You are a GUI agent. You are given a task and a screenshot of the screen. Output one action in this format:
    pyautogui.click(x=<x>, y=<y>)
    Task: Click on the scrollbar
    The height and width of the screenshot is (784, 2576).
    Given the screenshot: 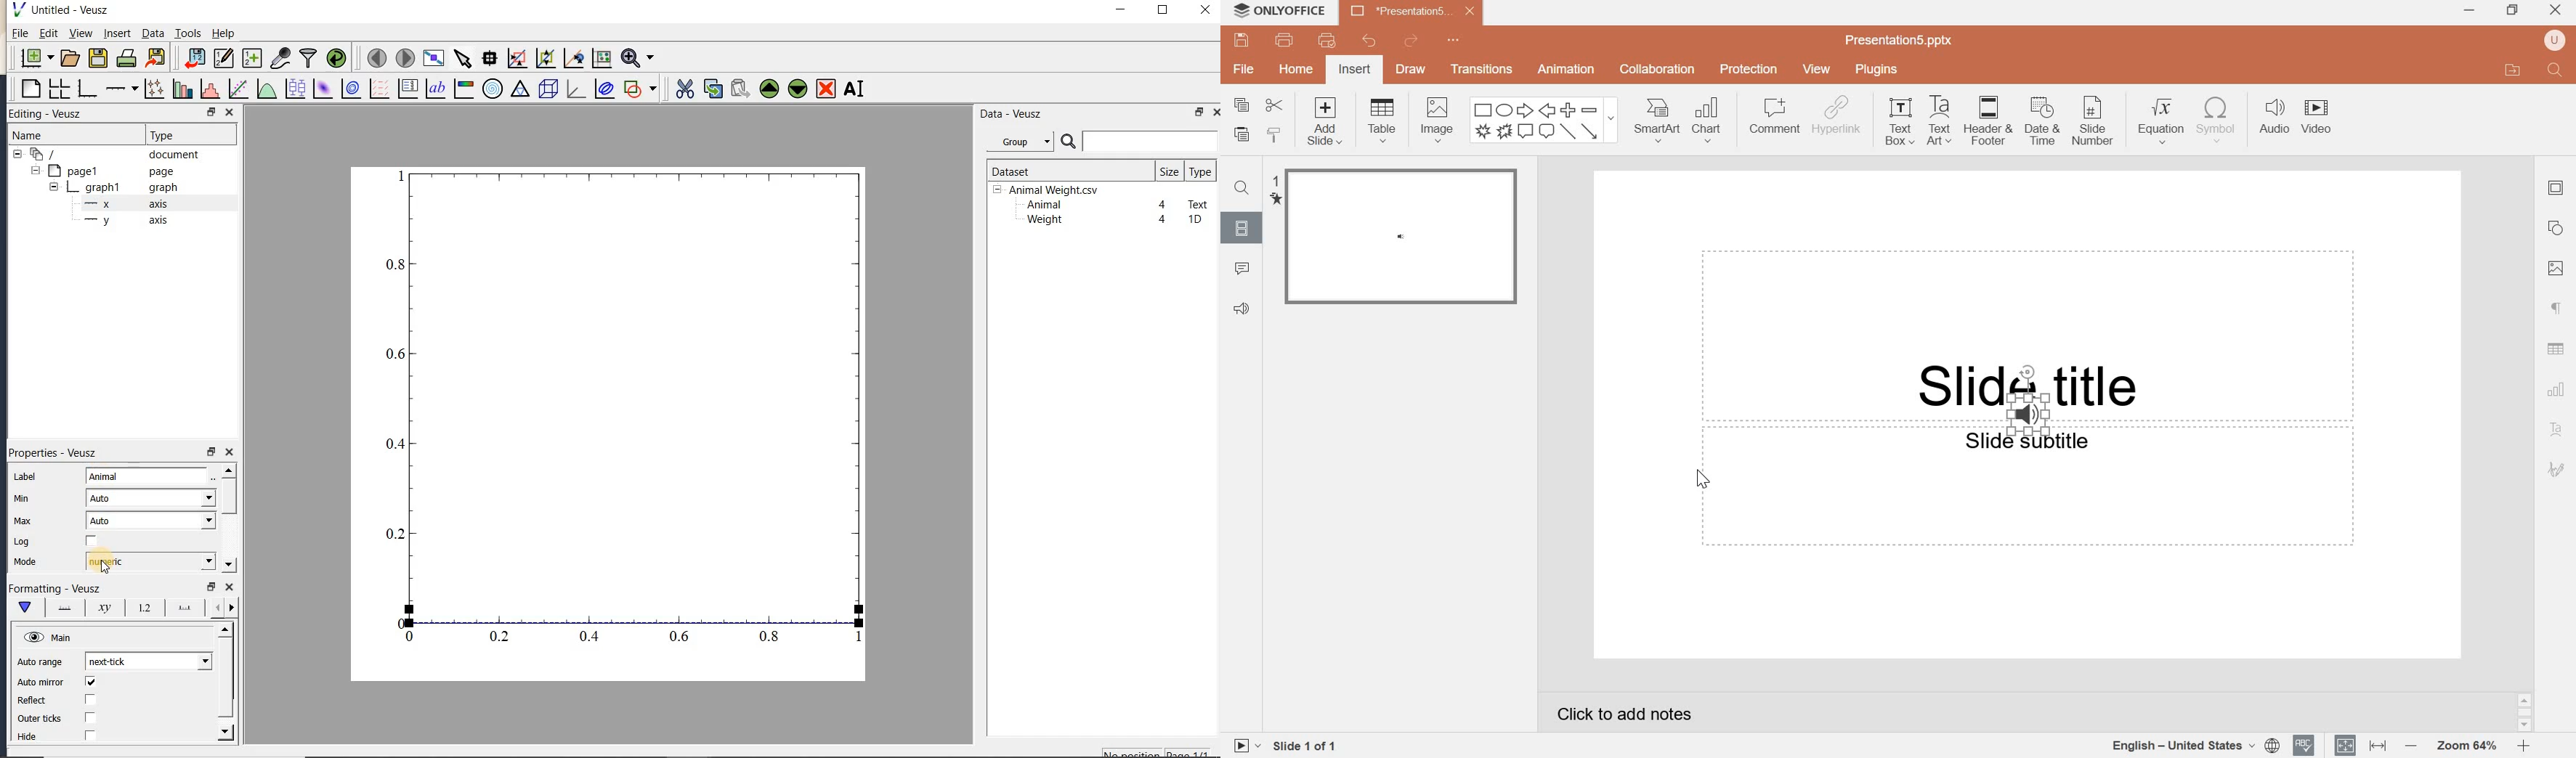 What is the action you would take?
    pyautogui.click(x=2525, y=712)
    